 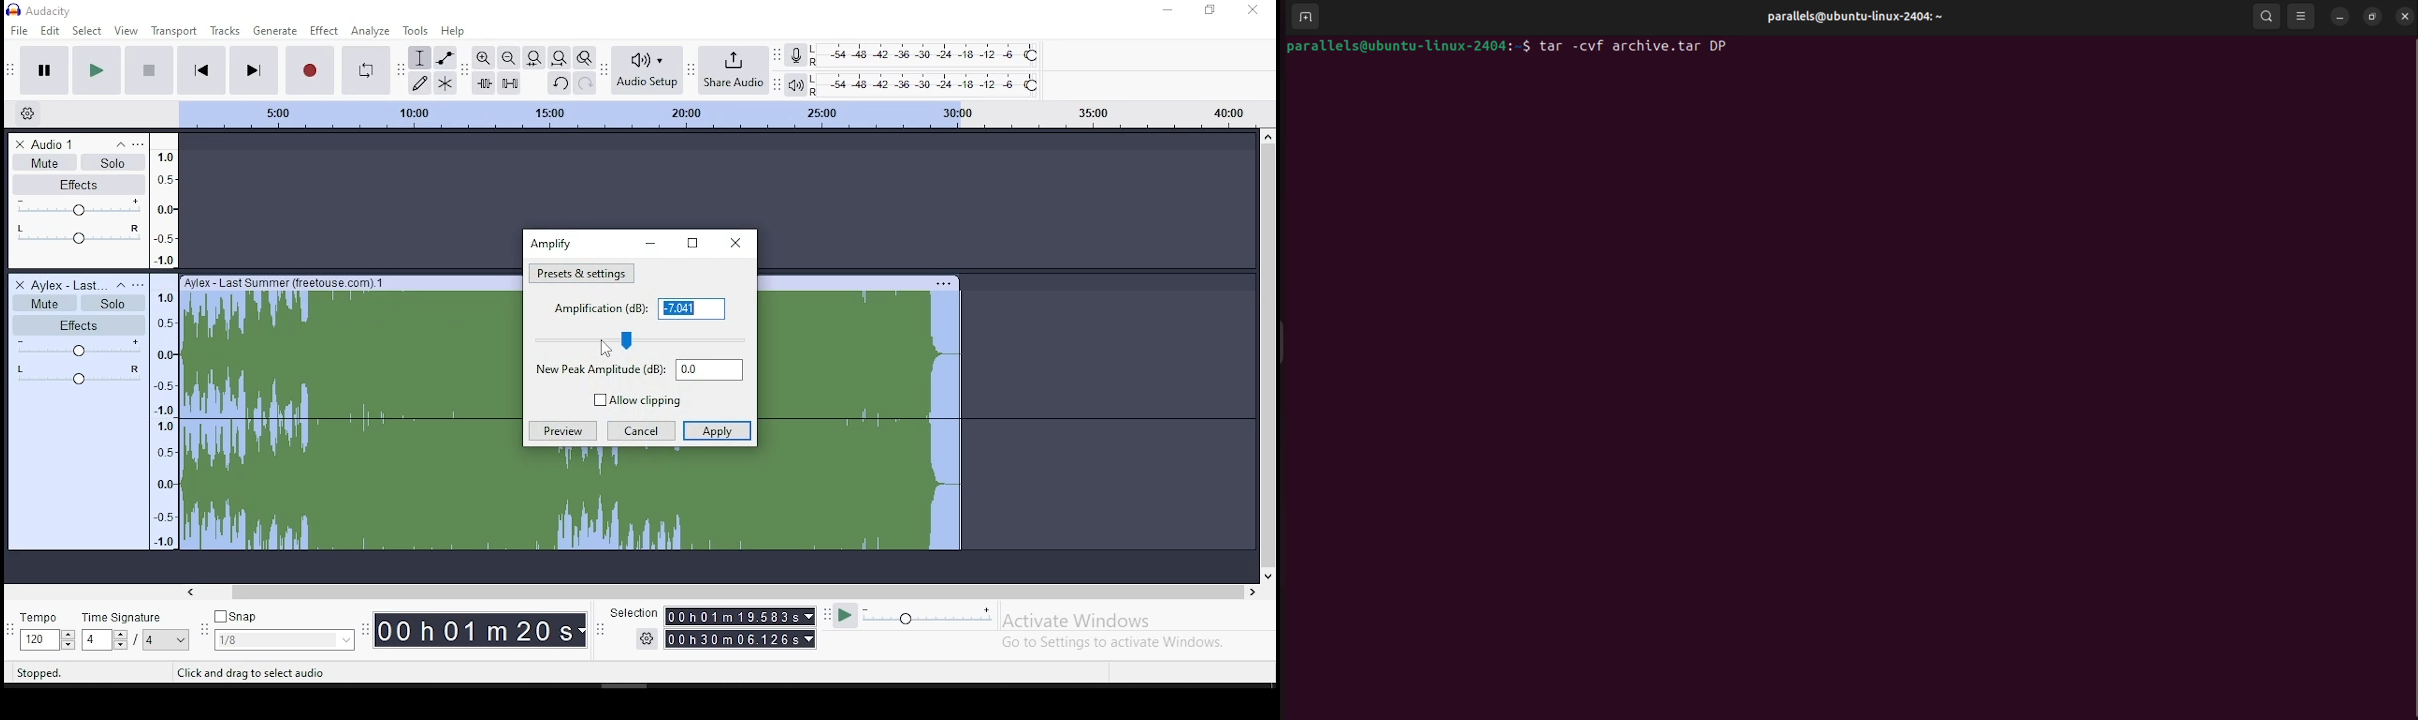 What do you see at coordinates (1266, 353) in the screenshot?
I see `scroll bar` at bounding box center [1266, 353].